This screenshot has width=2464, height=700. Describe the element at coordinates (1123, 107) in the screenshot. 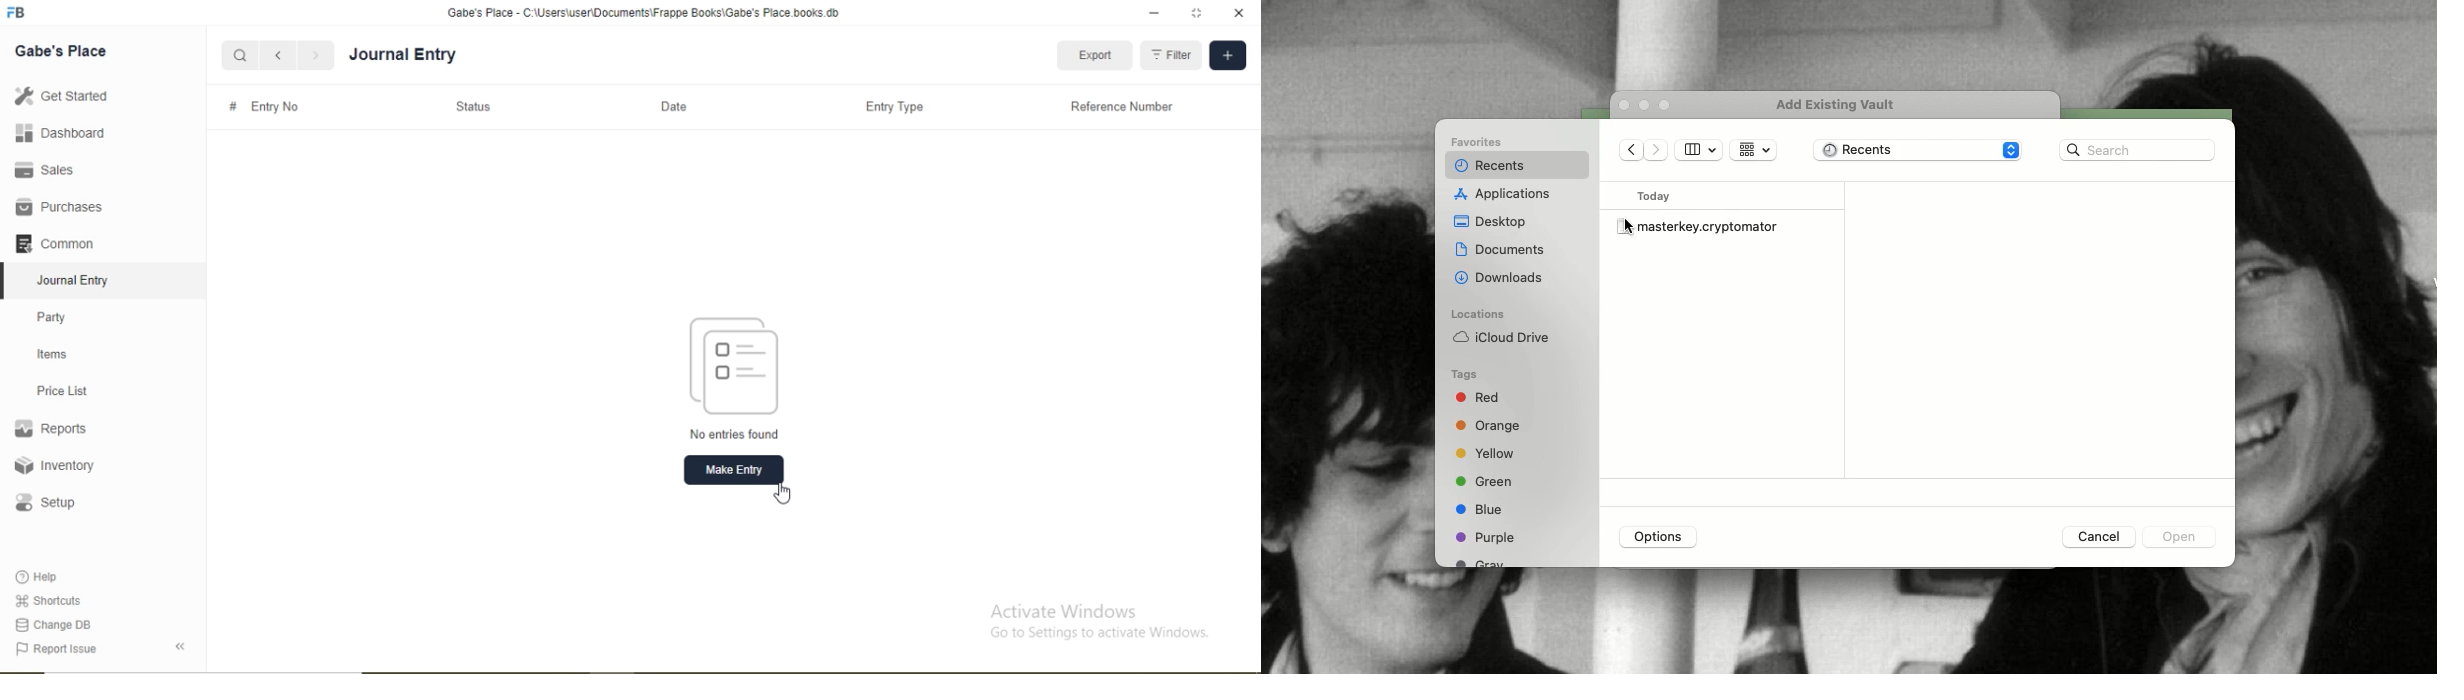

I see `Reference Number` at that location.